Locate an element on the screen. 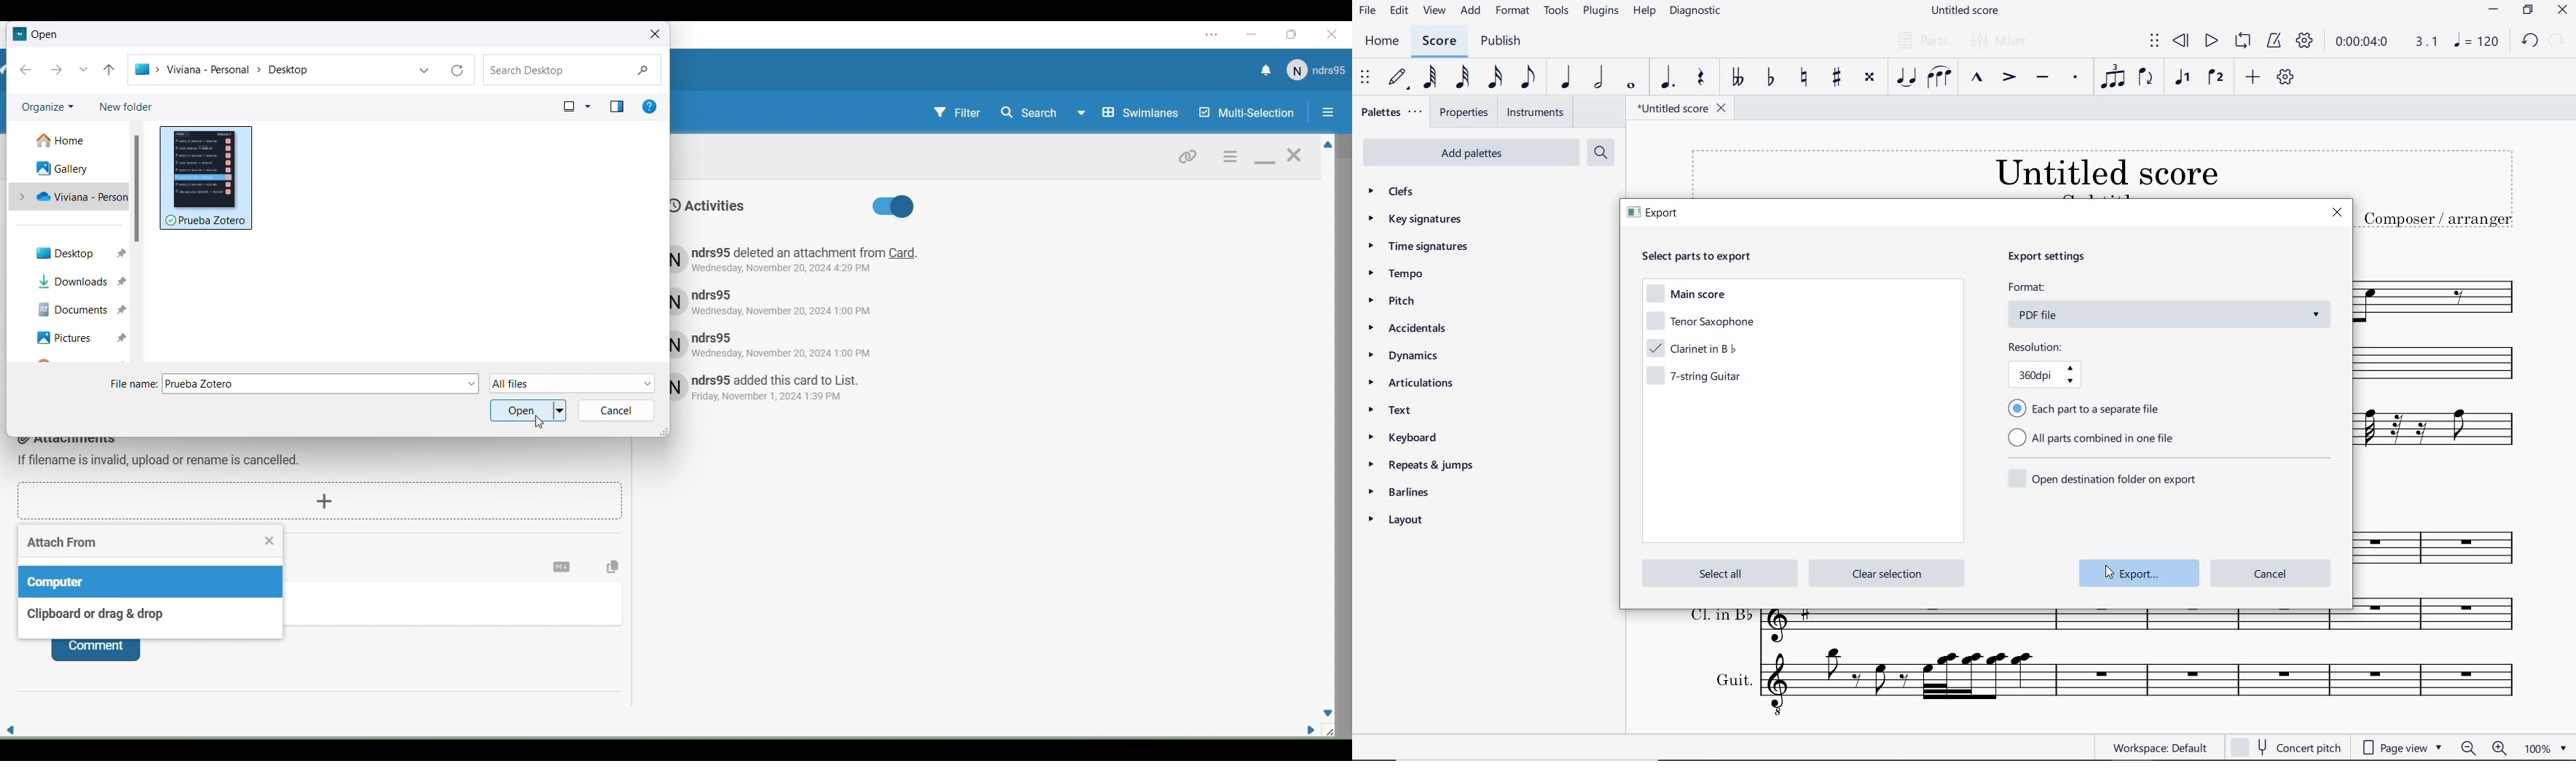 The image size is (2576, 784). 7-string guitar is located at coordinates (1700, 378).